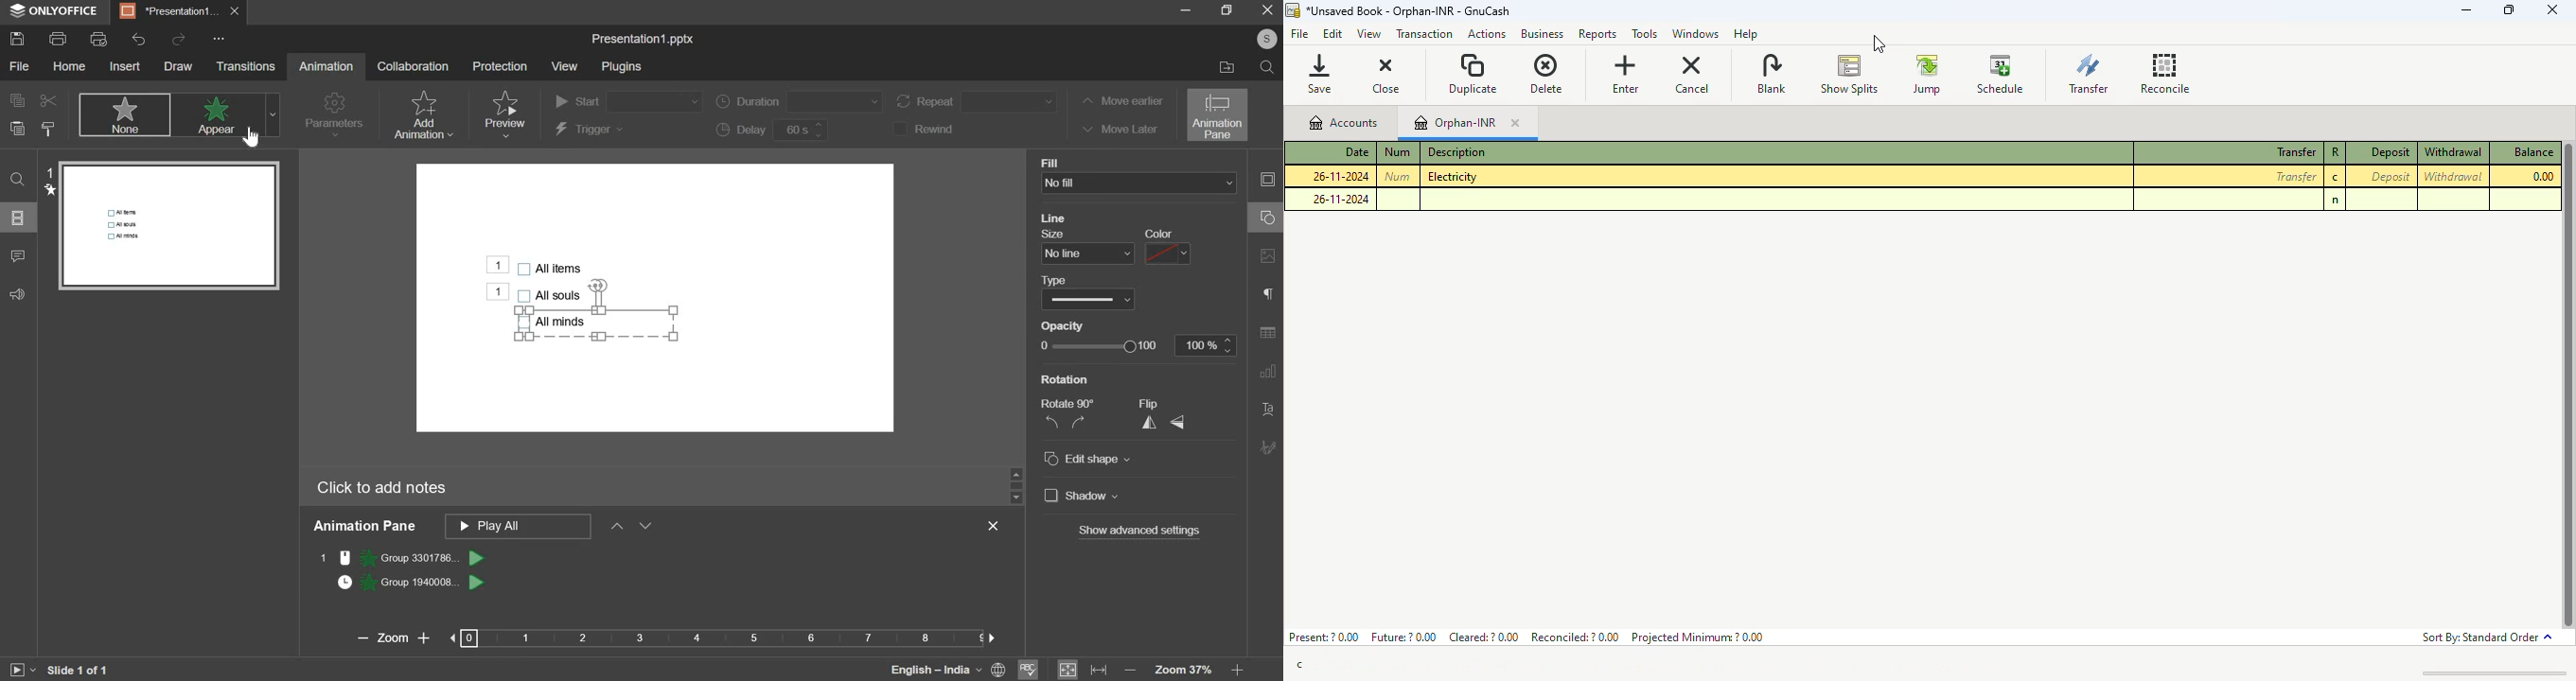 This screenshot has width=2576, height=700. Describe the element at coordinates (643, 40) in the screenshot. I see `file name` at that location.